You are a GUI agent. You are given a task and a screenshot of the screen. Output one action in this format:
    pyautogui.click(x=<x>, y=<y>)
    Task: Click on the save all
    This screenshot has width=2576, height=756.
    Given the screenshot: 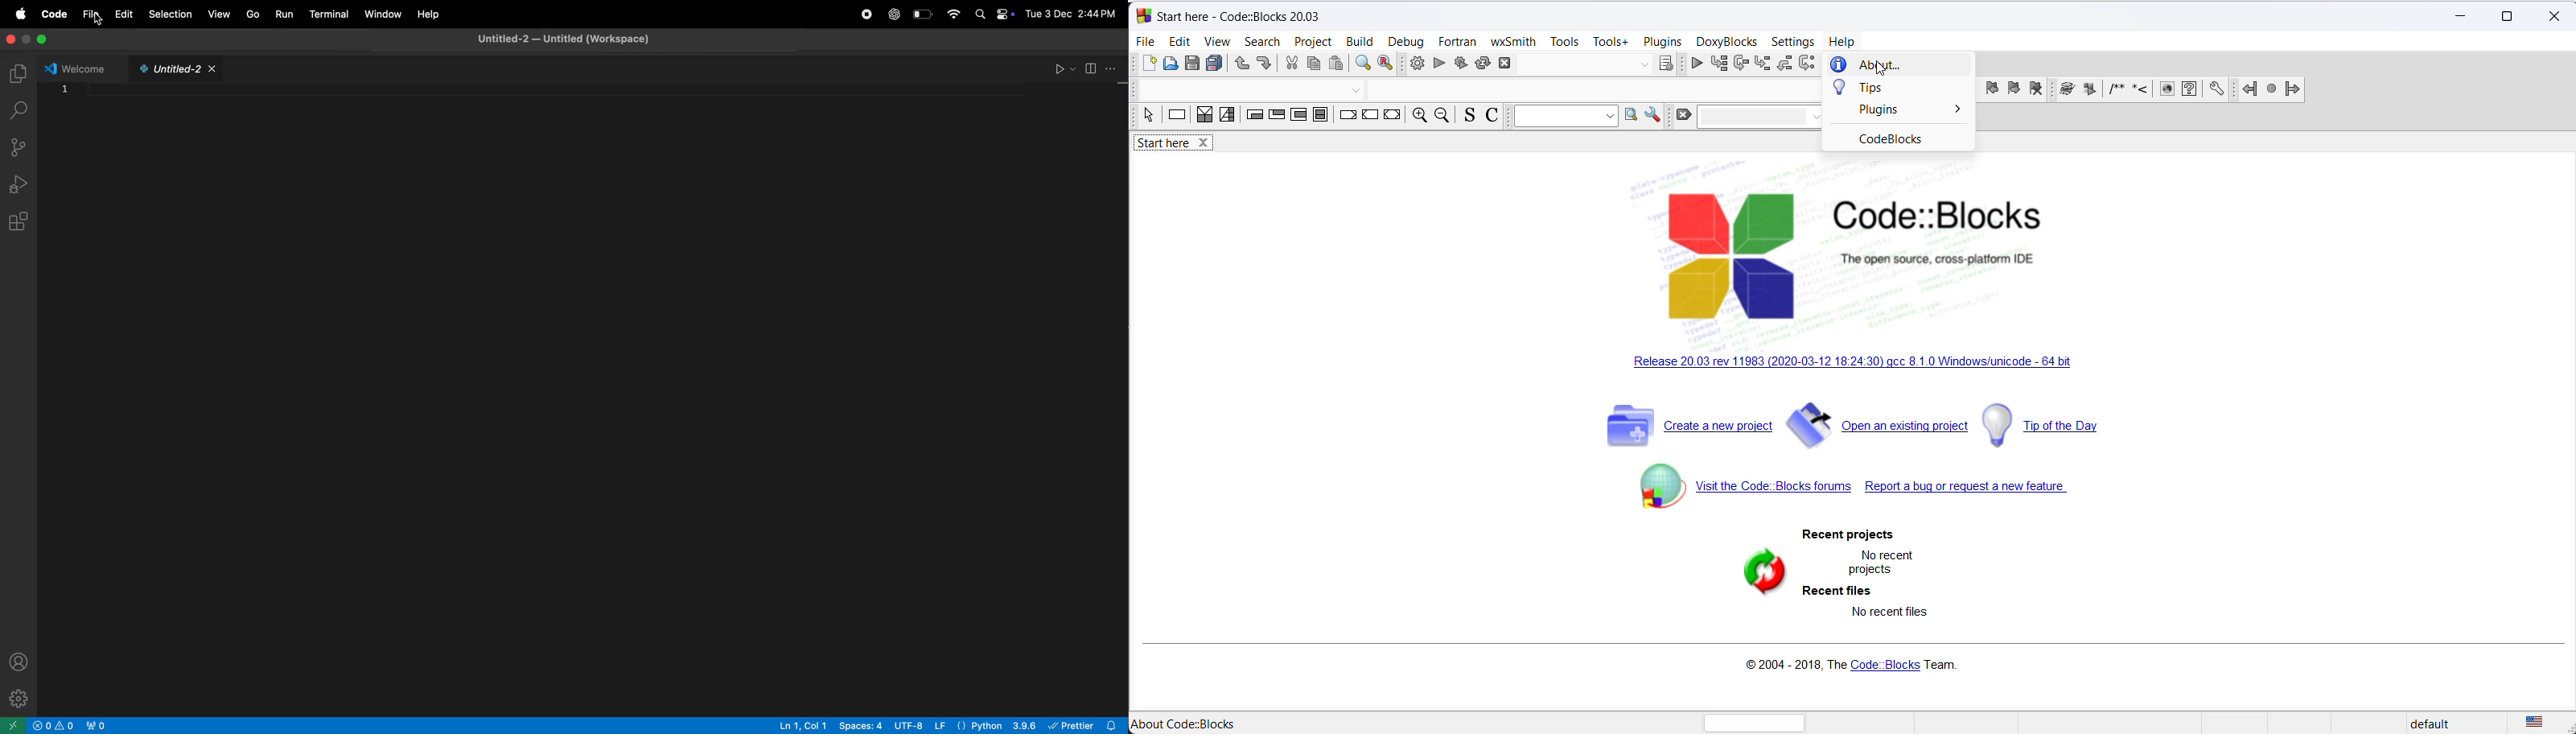 What is the action you would take?
    pyautogui.click(x=1214, y=66)
    